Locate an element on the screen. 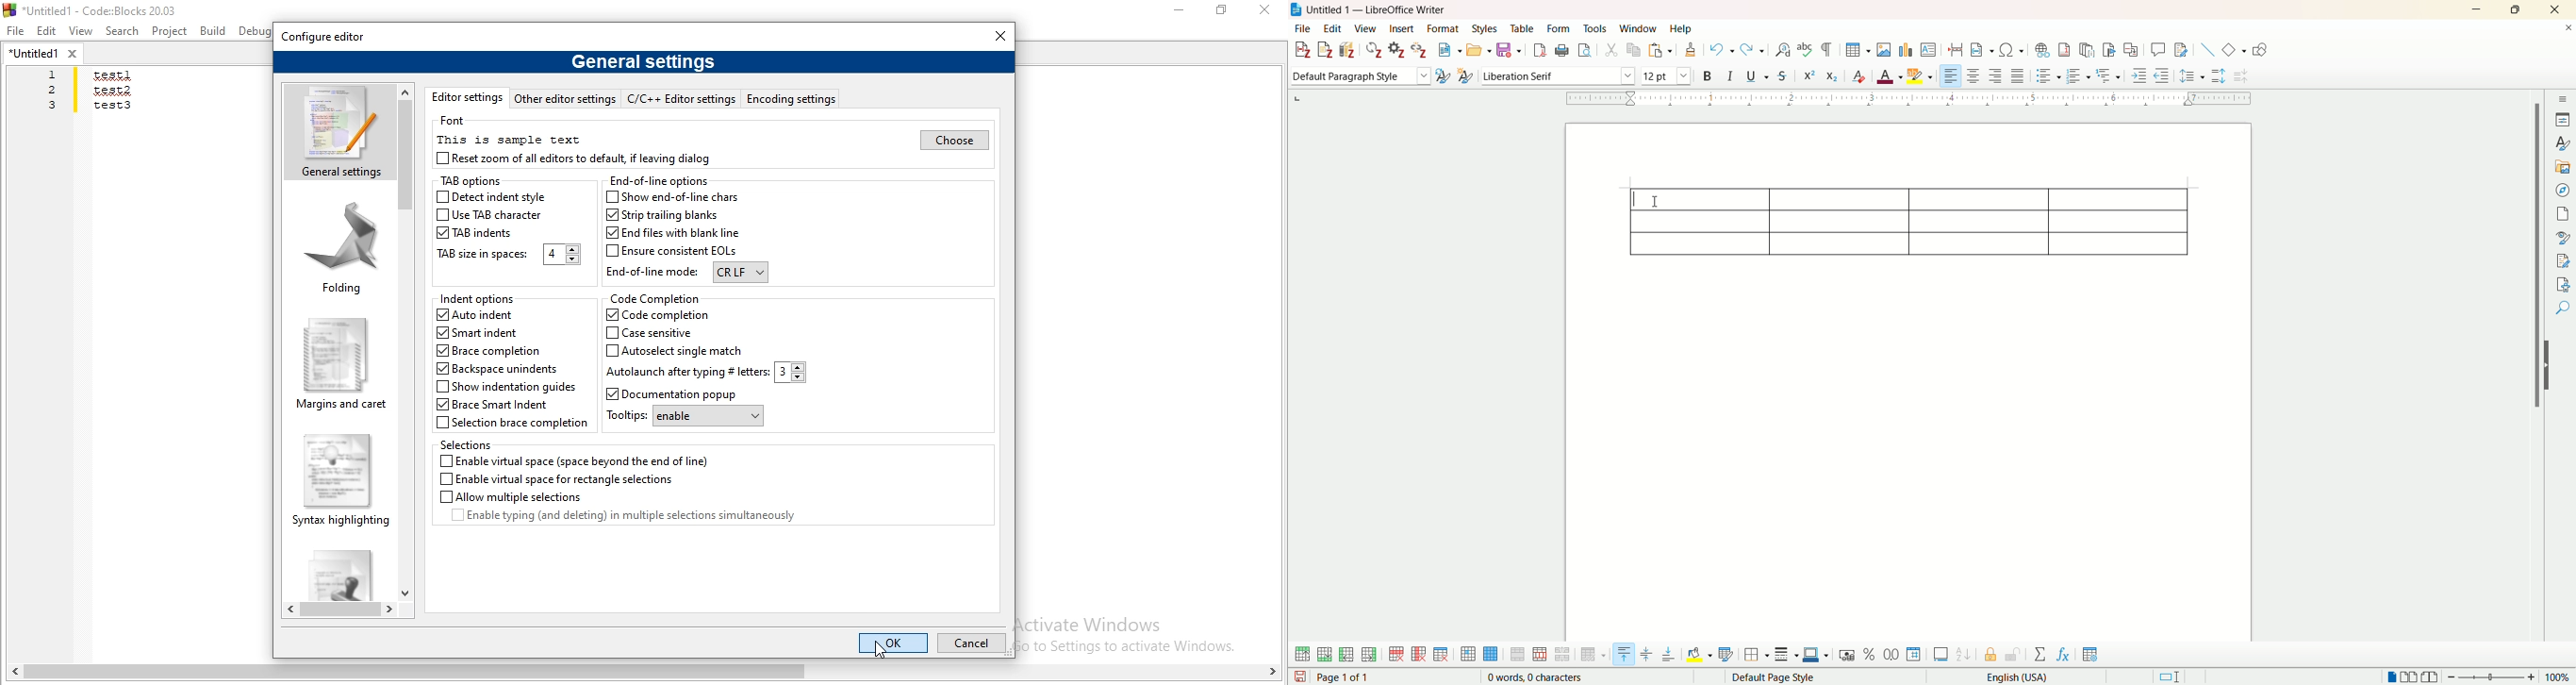  configure editor is located at coordinates (324, 37).